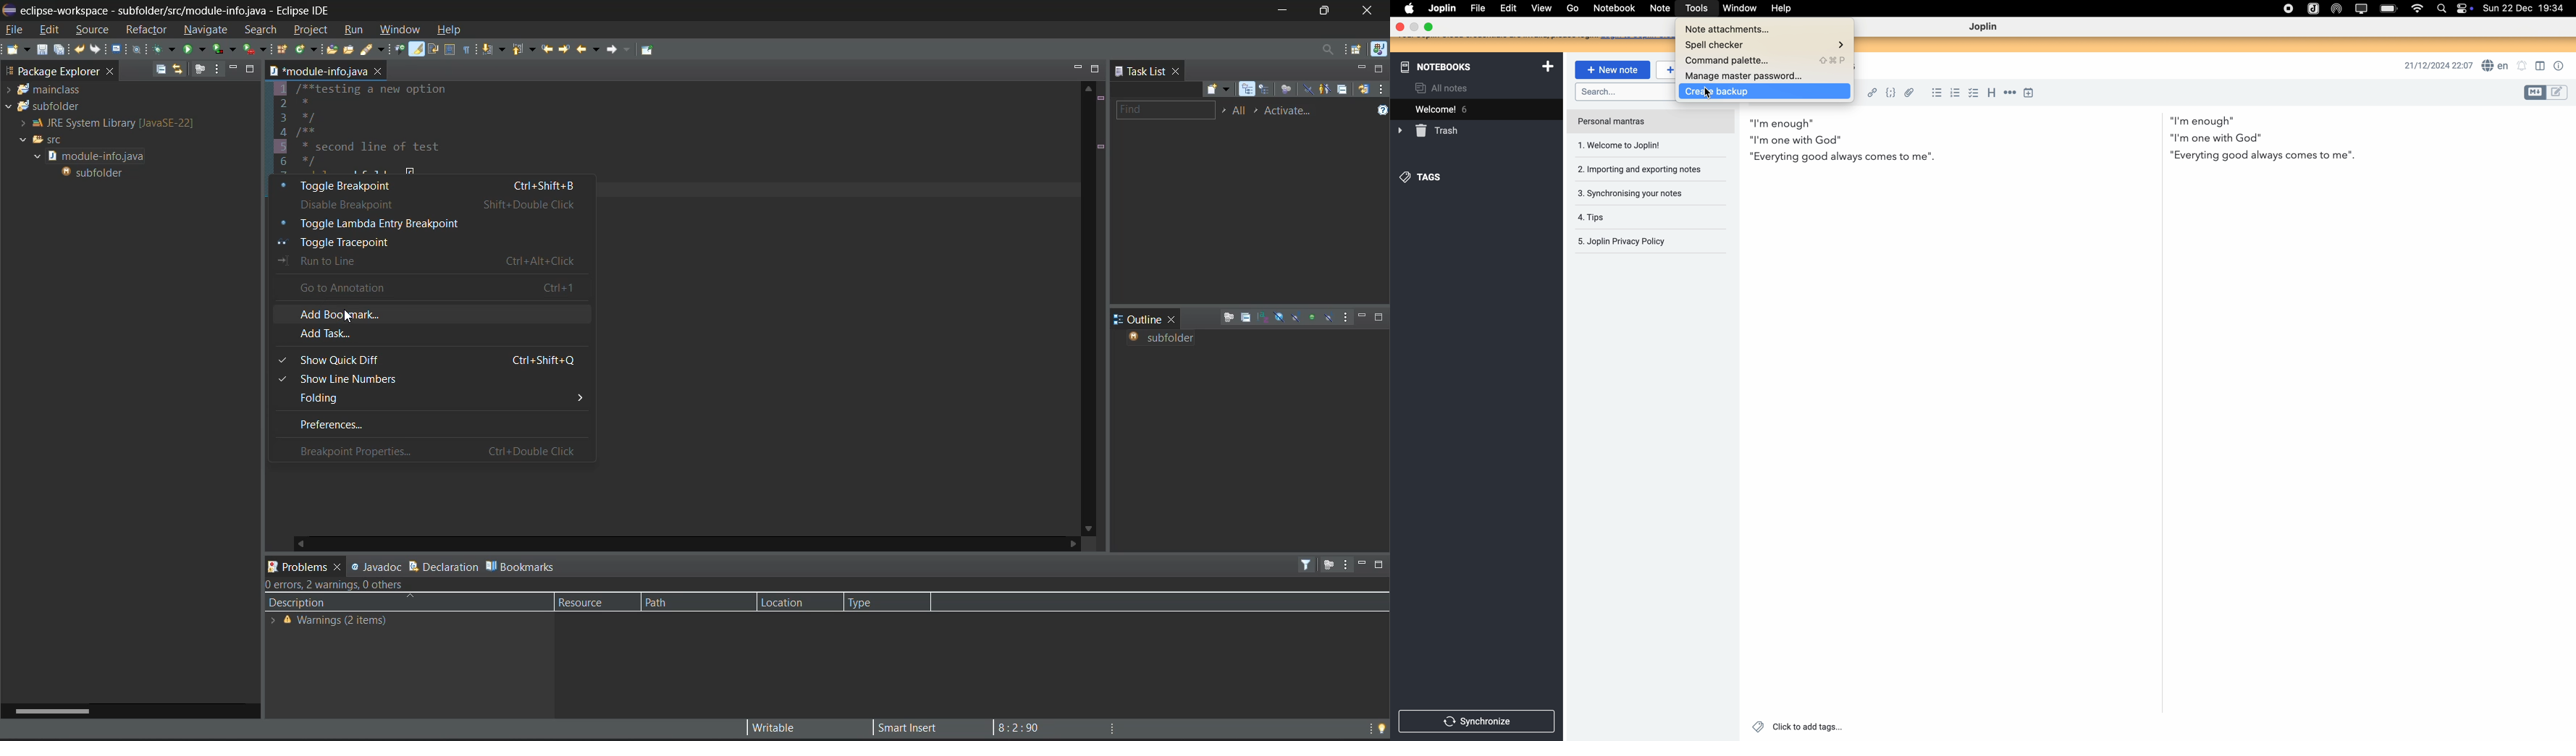  What do you see at coordinates (873, 601) in the screenshot?
I see `type` at bounding box center [873, 601].